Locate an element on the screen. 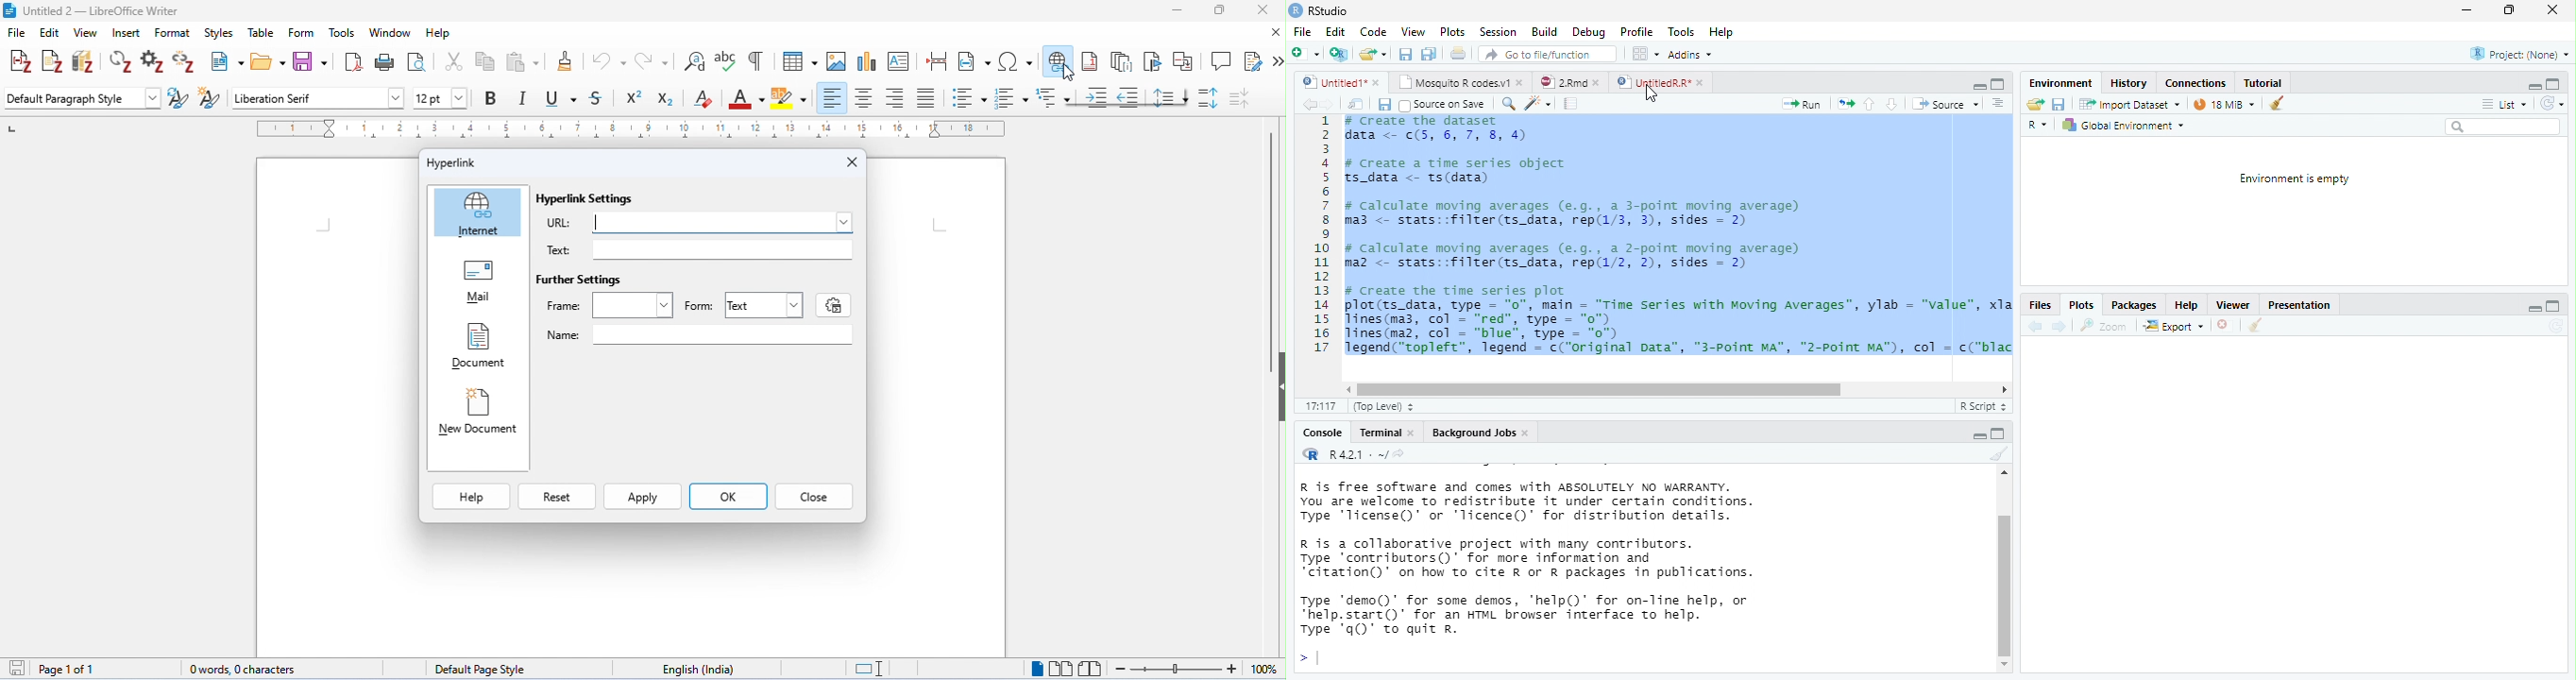  maximize is located at coordinates (2553, 83).